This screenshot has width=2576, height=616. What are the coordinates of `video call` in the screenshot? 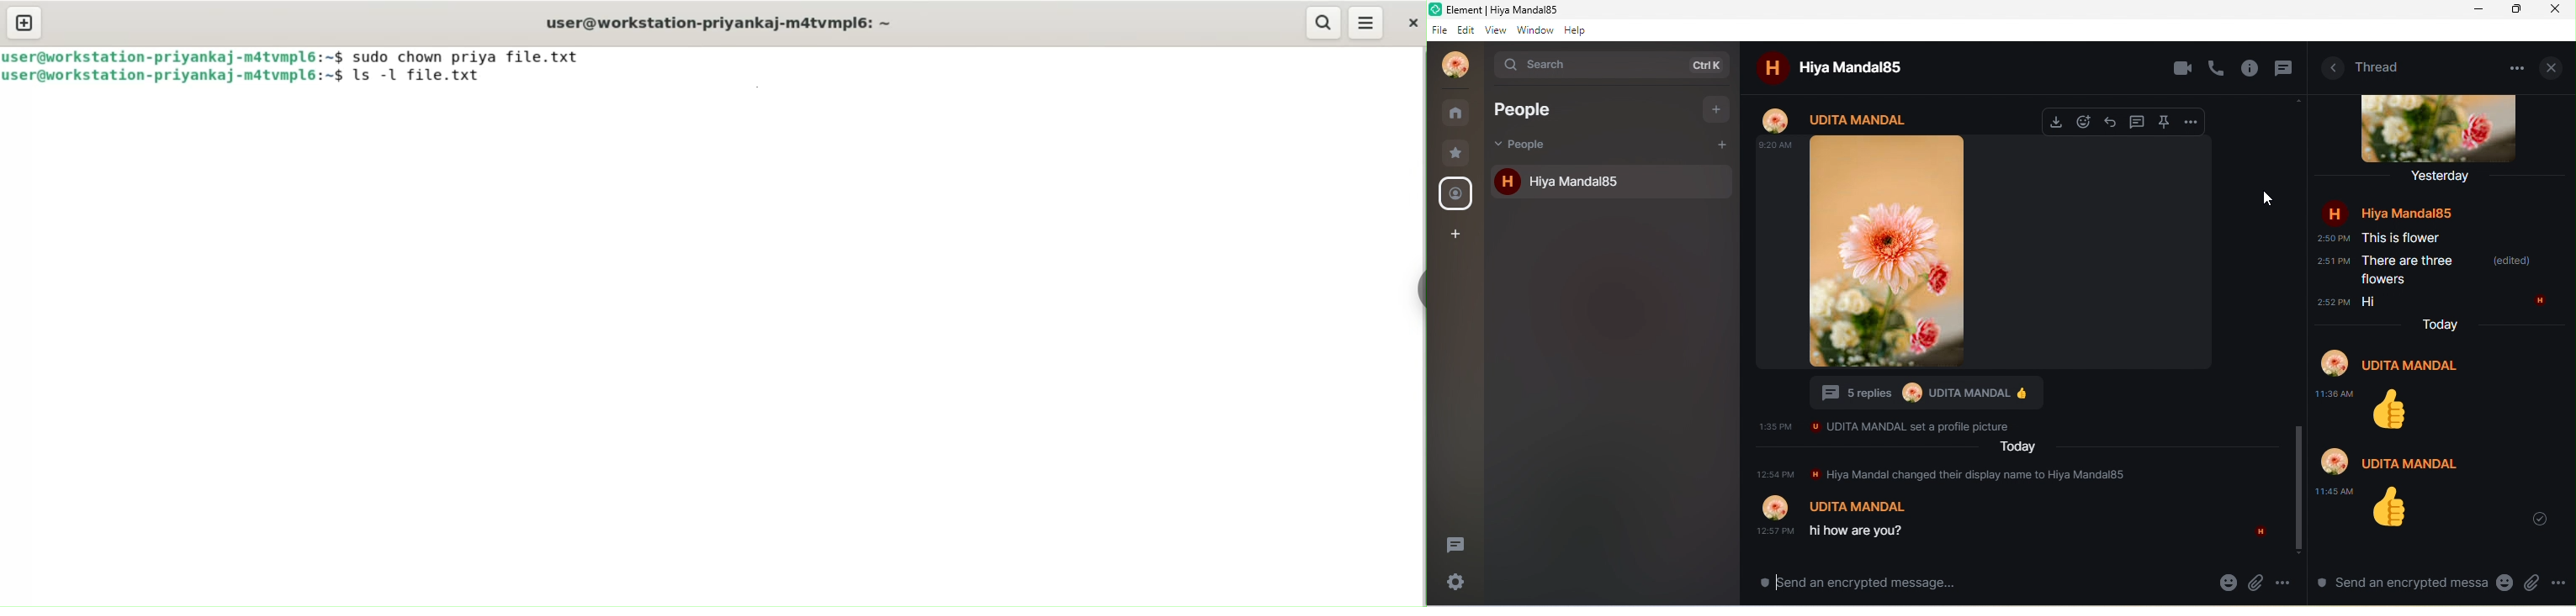 It's located at (2183, 68).